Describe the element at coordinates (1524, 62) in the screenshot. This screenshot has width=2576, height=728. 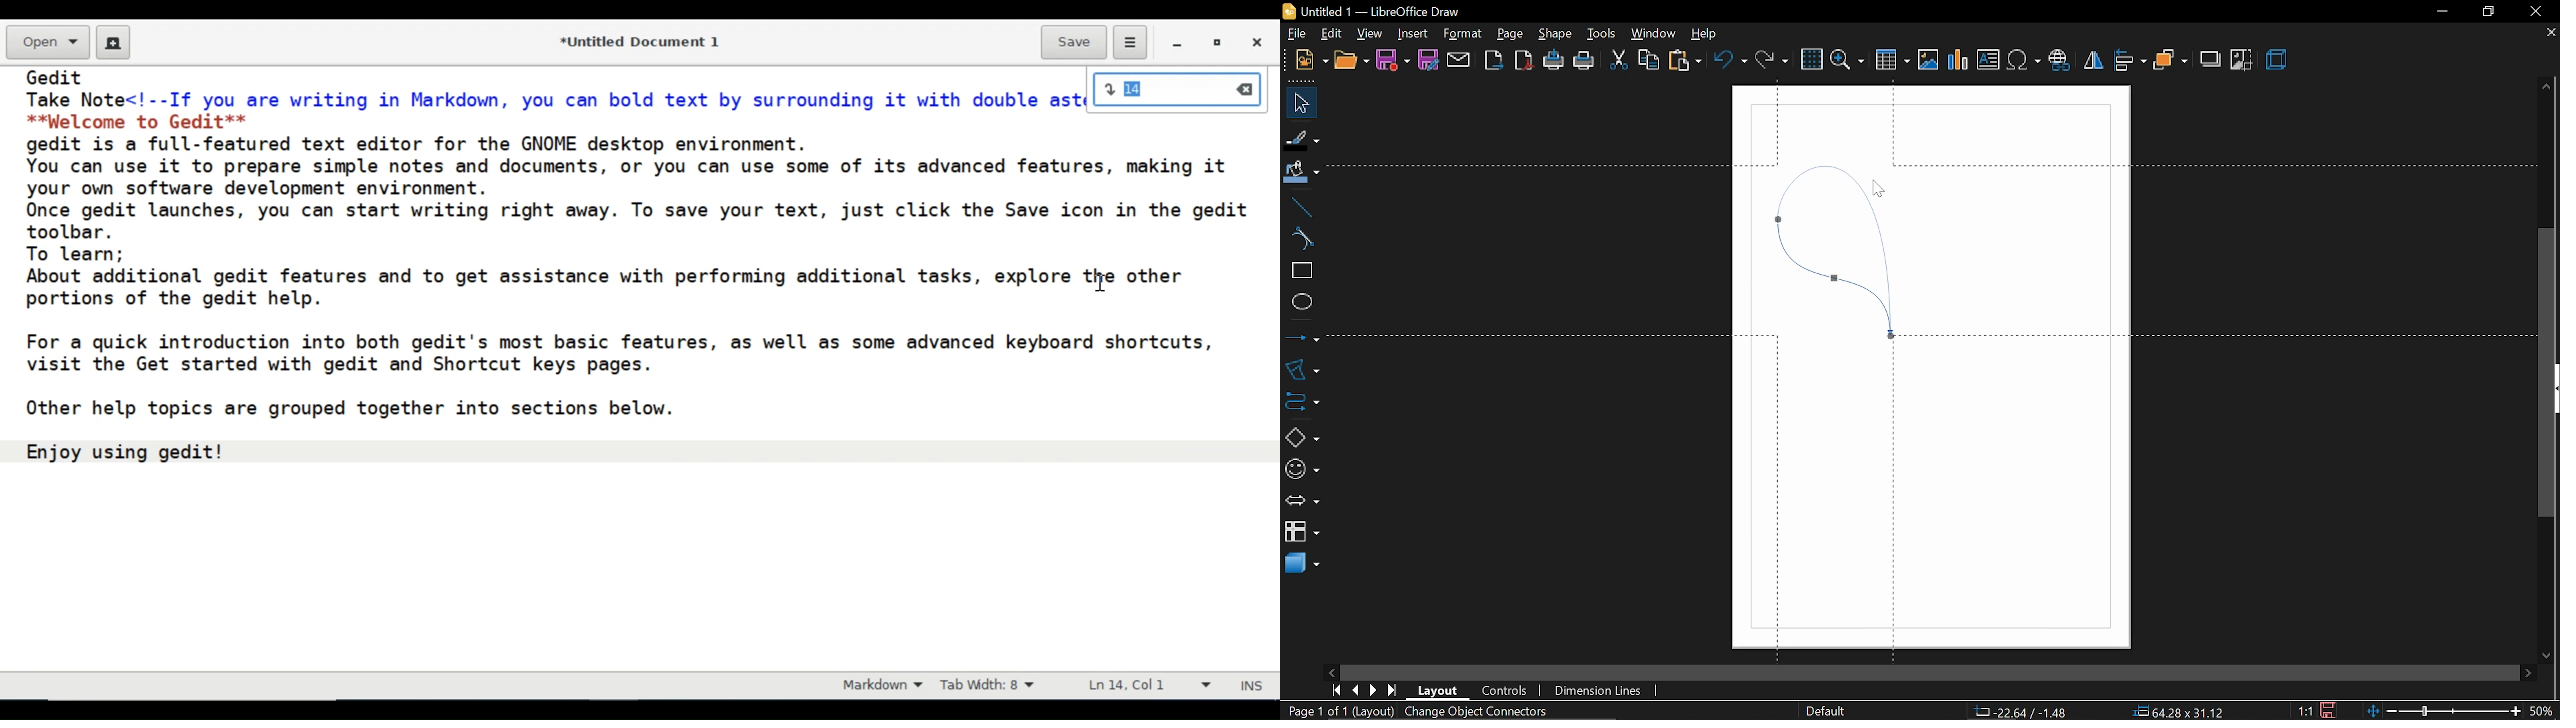
I see `export as pdf` at that location.